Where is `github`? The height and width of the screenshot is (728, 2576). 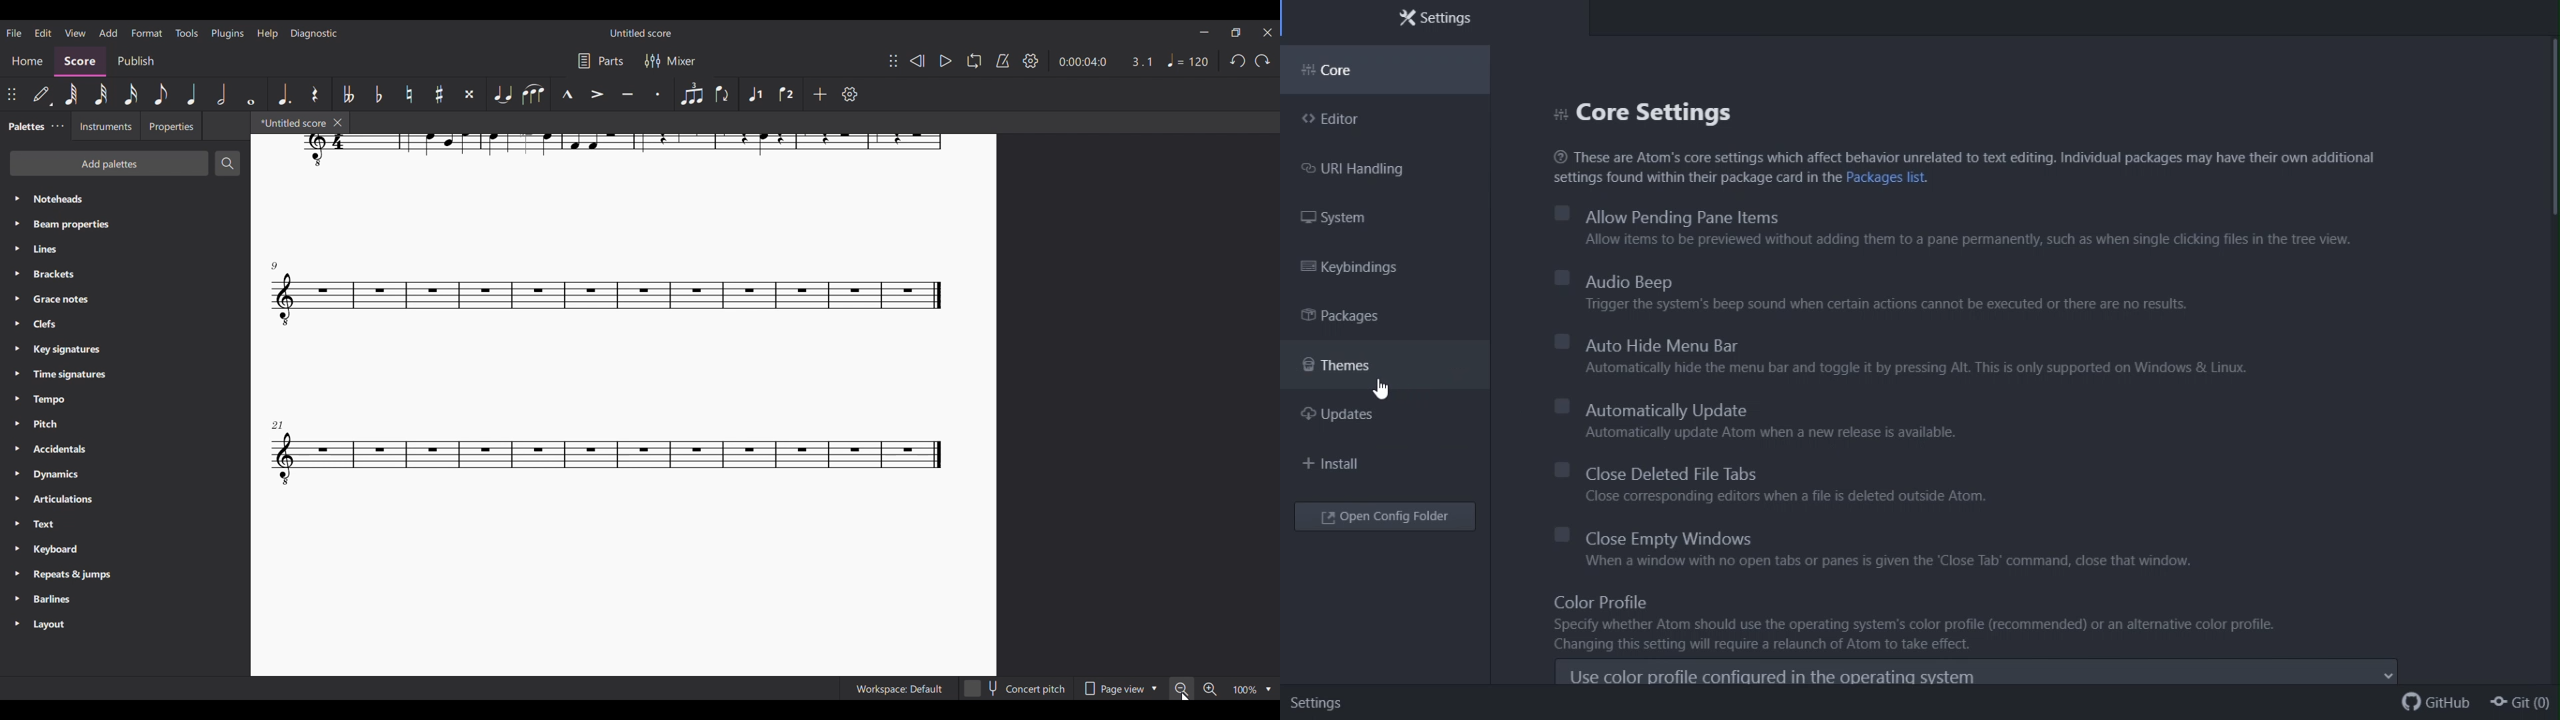 github is located at coordinates (2428, 706).